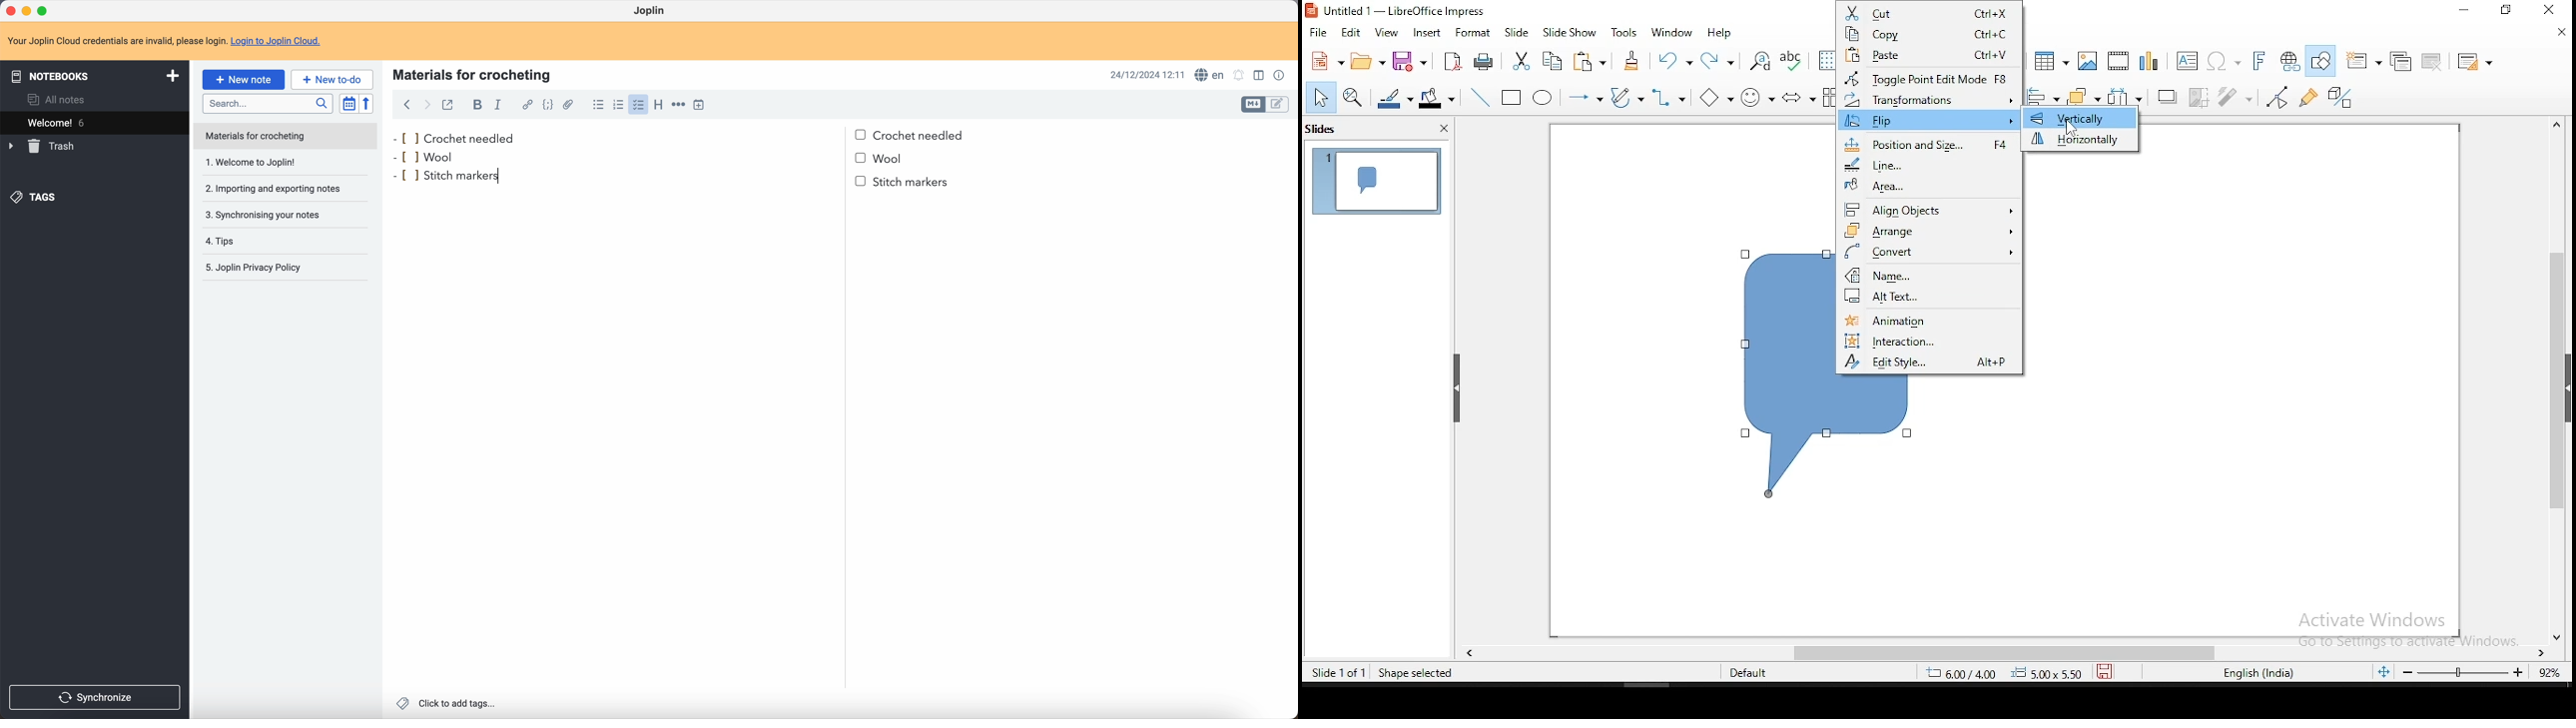 The height and width of the screenshot is (728, 2576). Describe the element at coordinates (2547, 671) in the screenshot. I see `zoom level` at that location.